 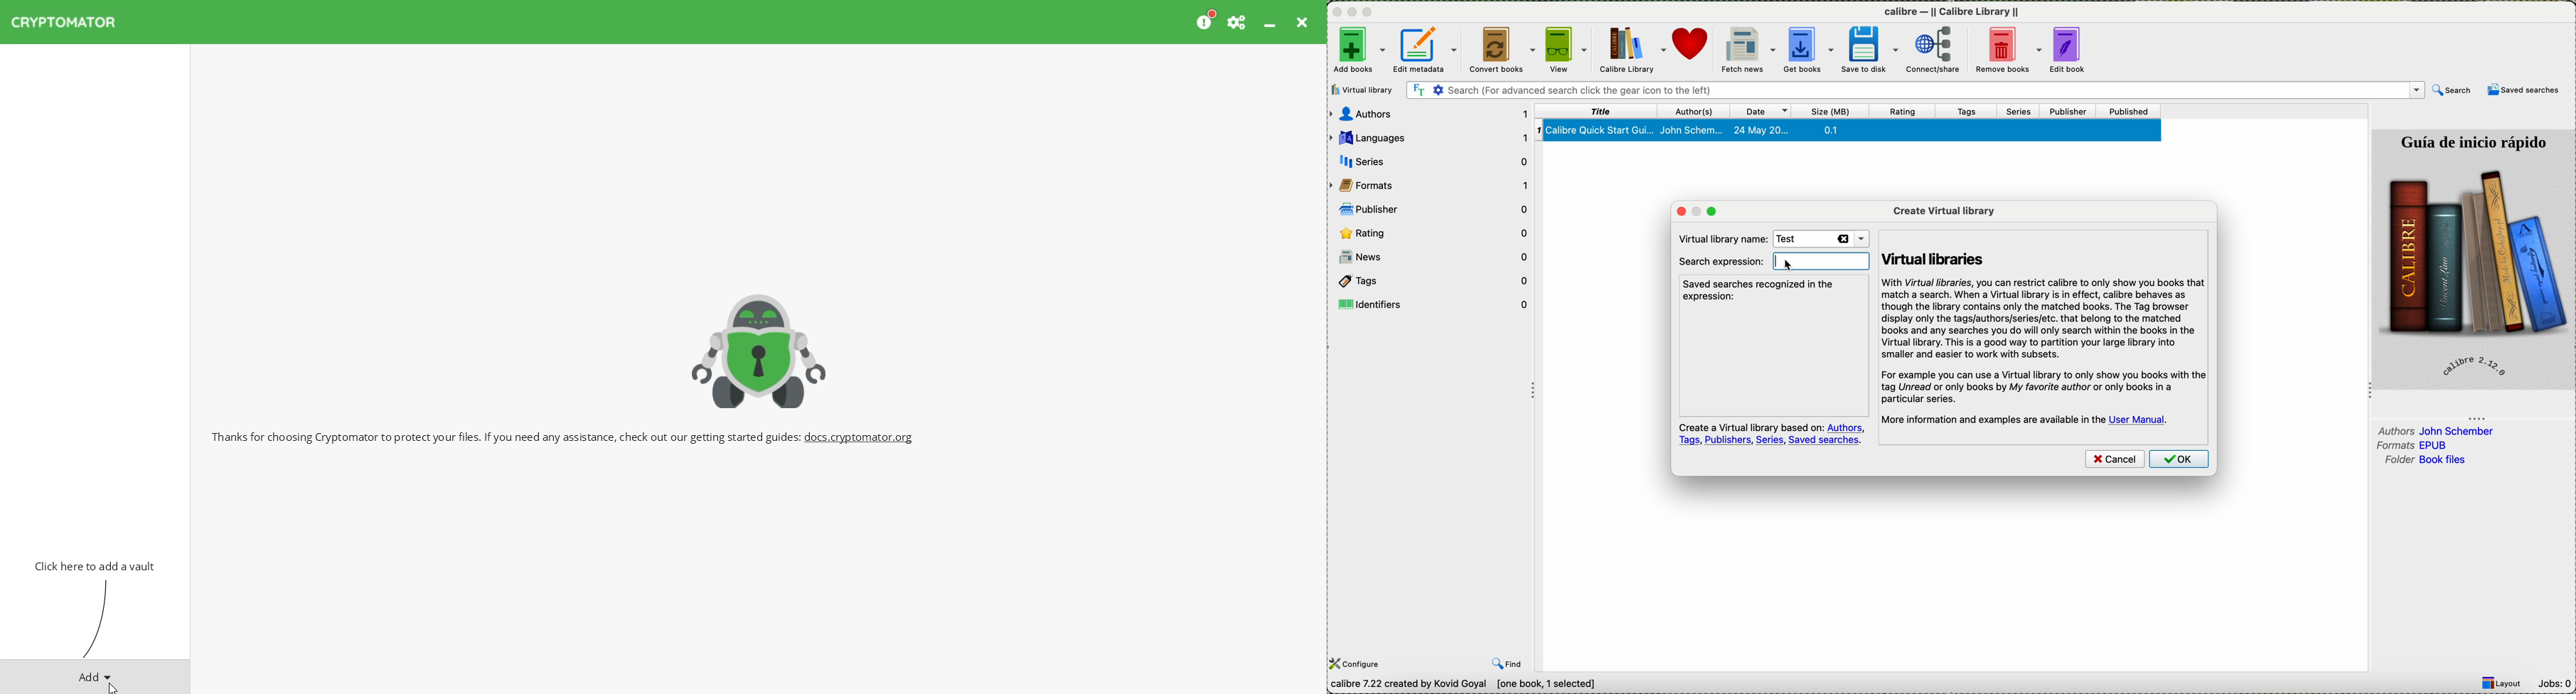 What do you see at coordinates (2451, 90) in the screenshot?
I see `search` at bounding box center [2451, 90].